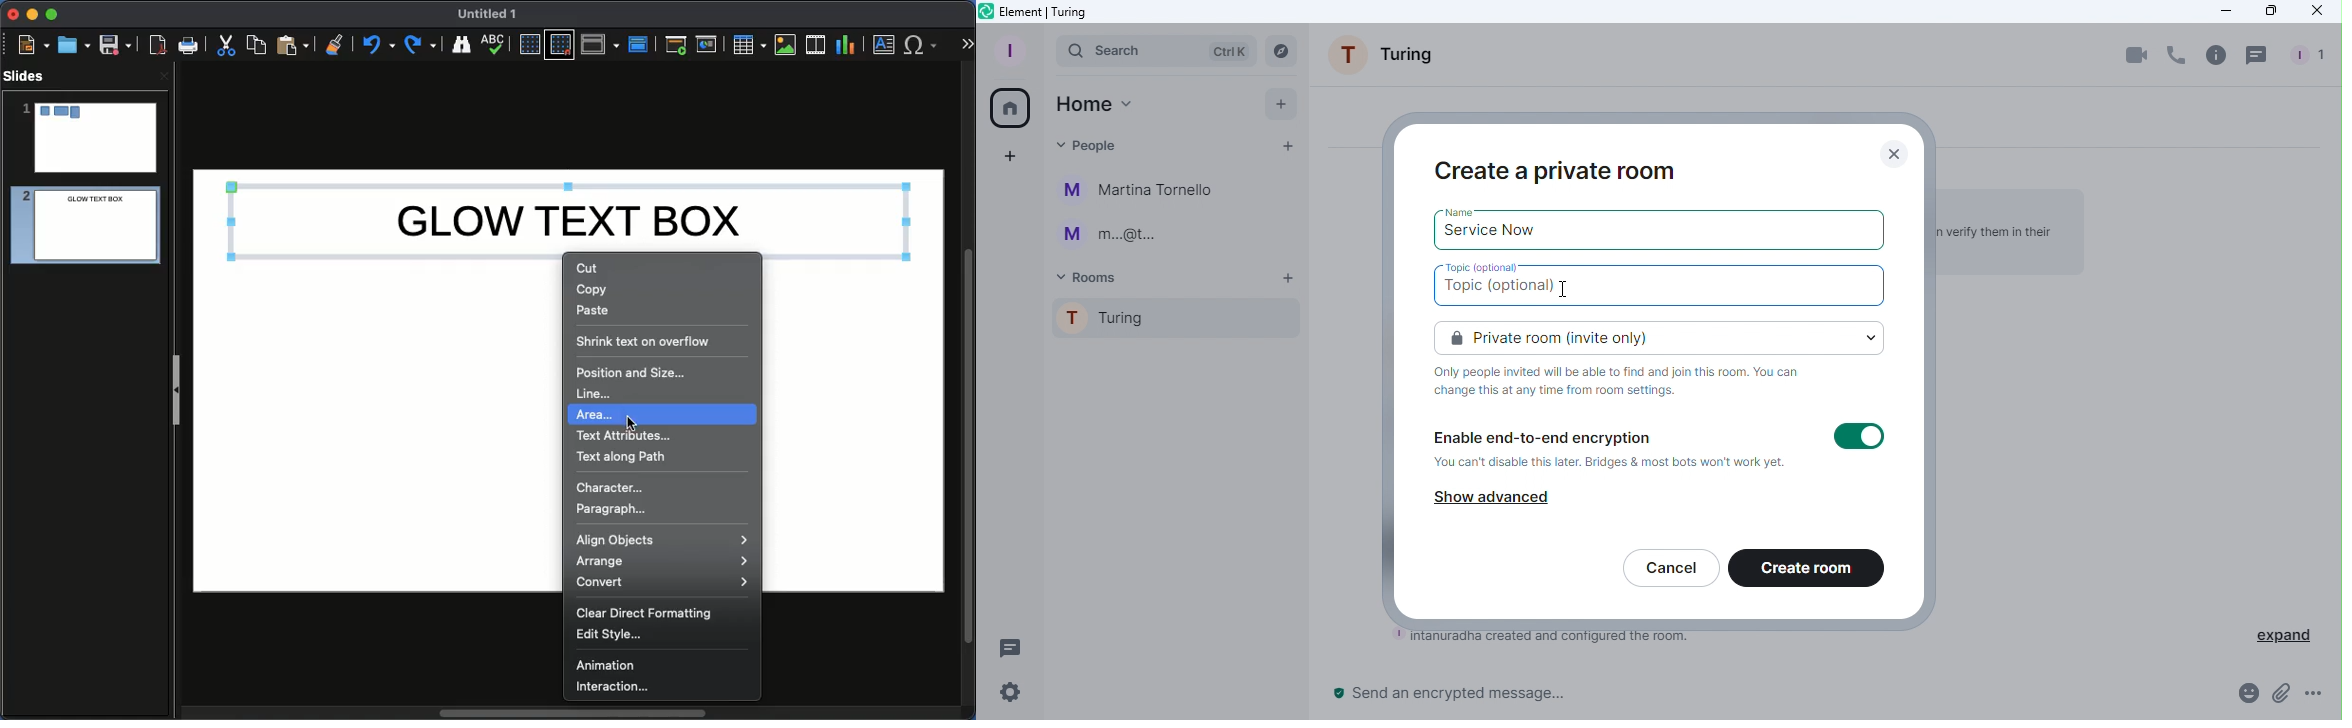 This screenshot has width=2352, height=728. I want to click on Character, so click(609, 487).